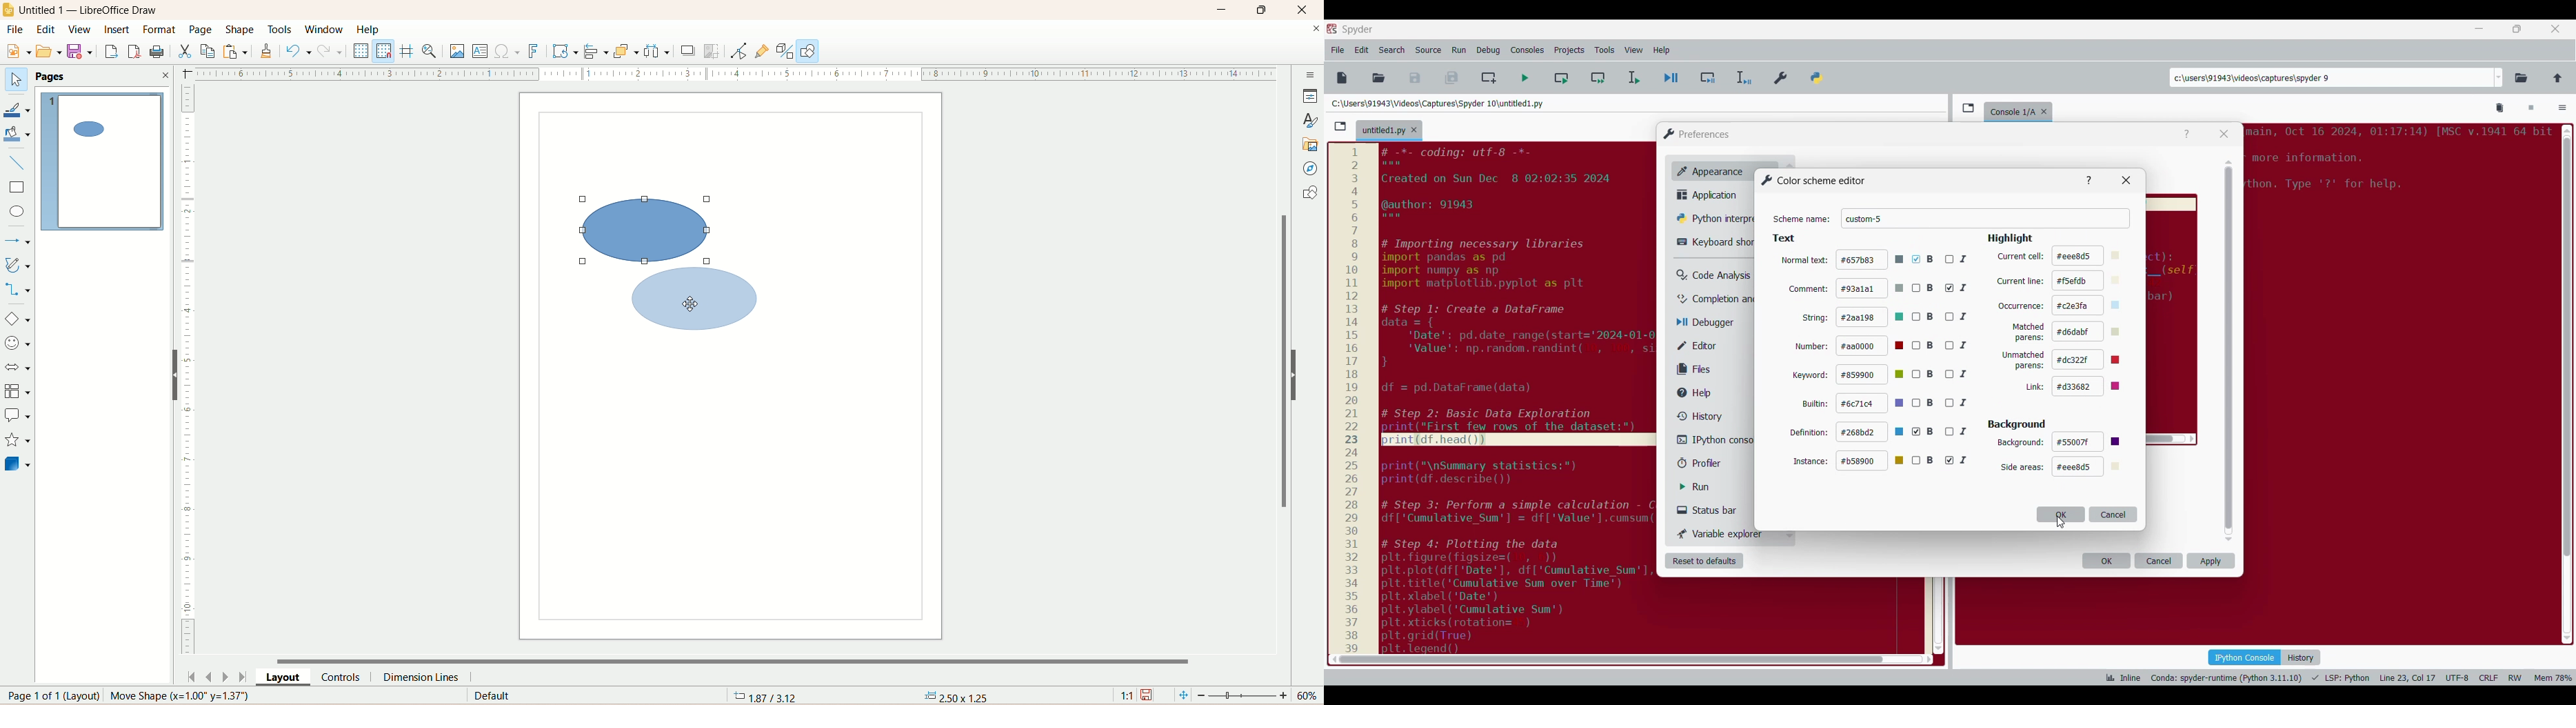 The image size is (2576, 728). I want to click on Open, so click(1379, 78).